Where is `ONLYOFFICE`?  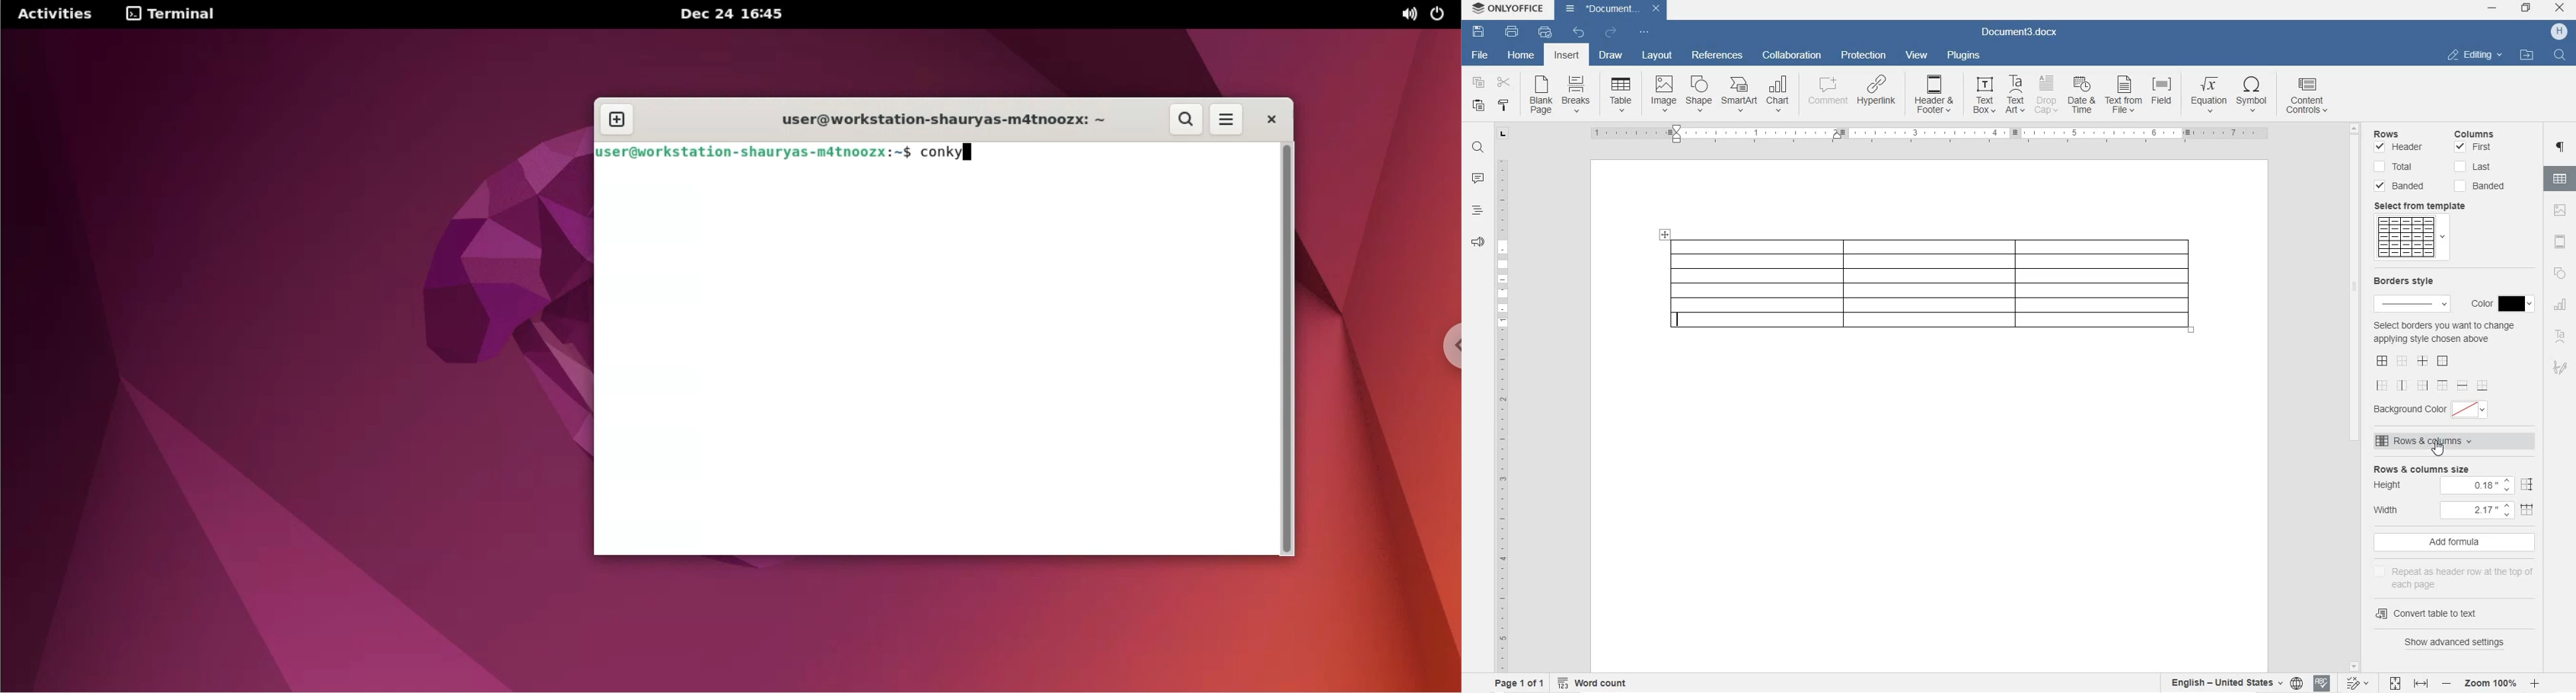
ONLYOFFICE is located at coordinates (1508, 10).